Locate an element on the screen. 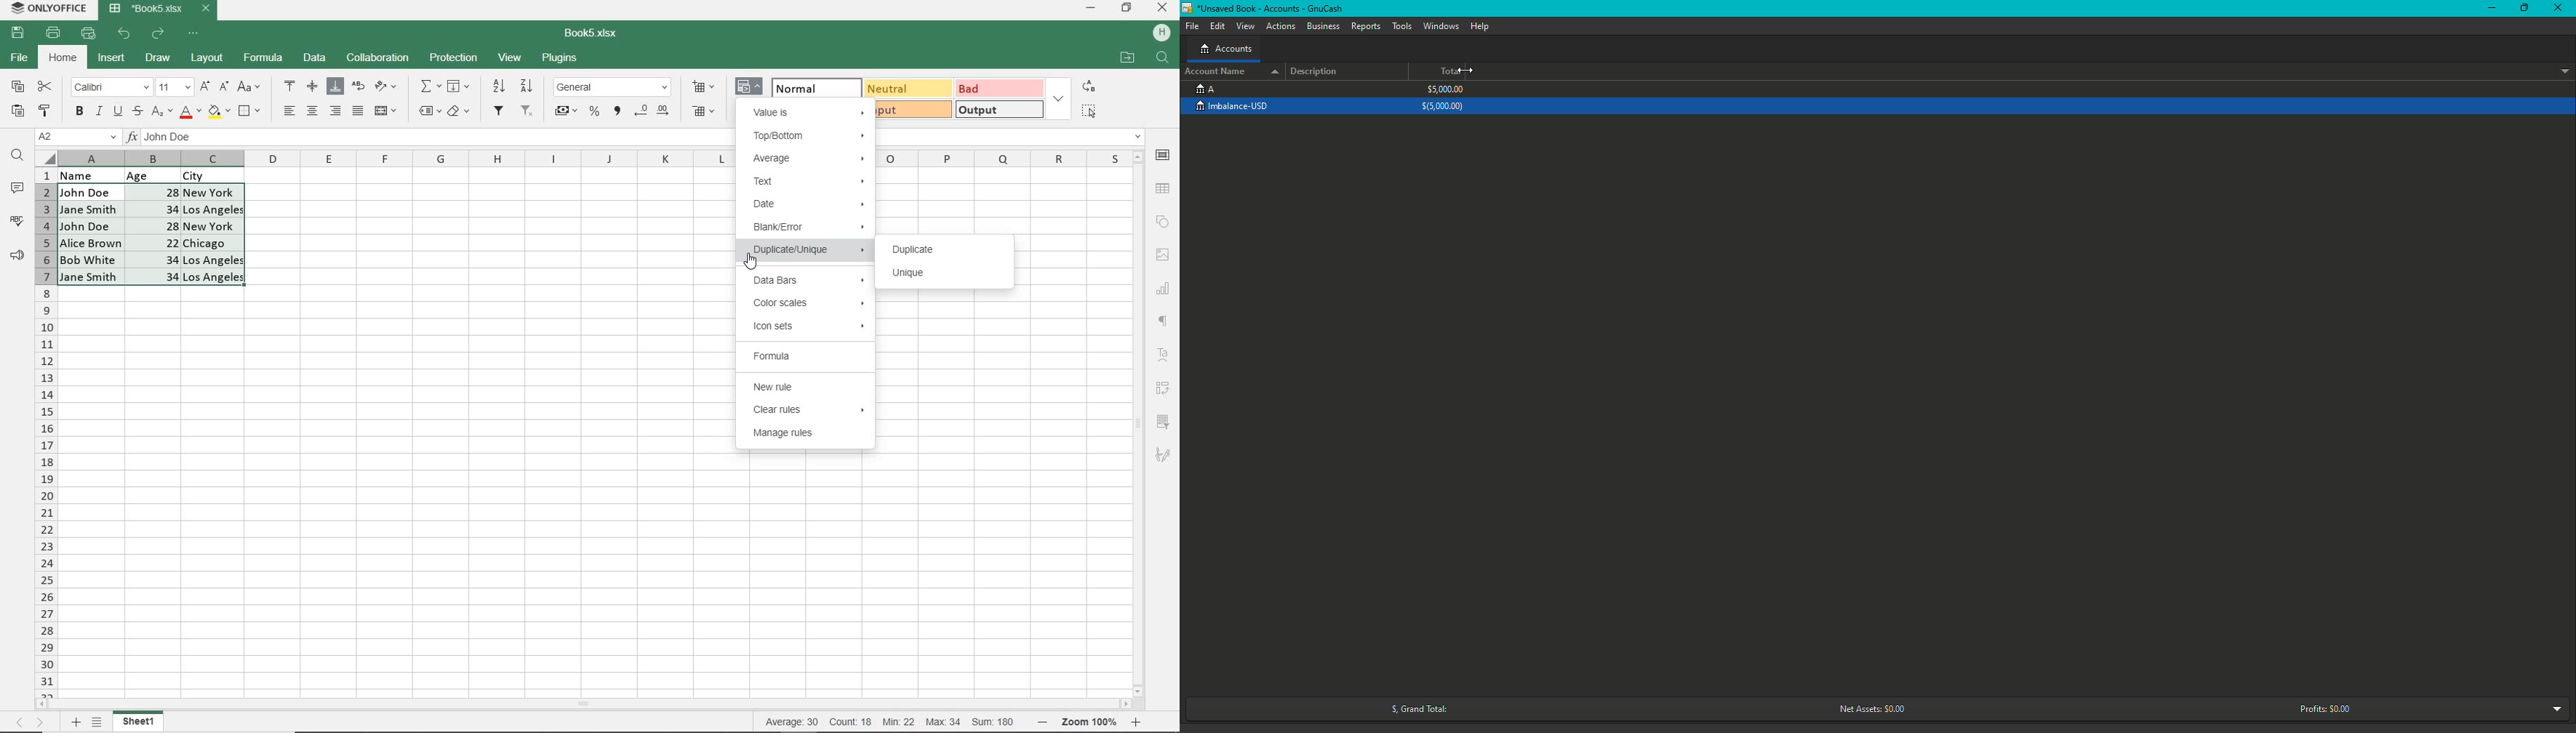 The width and height of the screenshot is (2576, 756). SHAPE is located at coordinates (1162, 222).